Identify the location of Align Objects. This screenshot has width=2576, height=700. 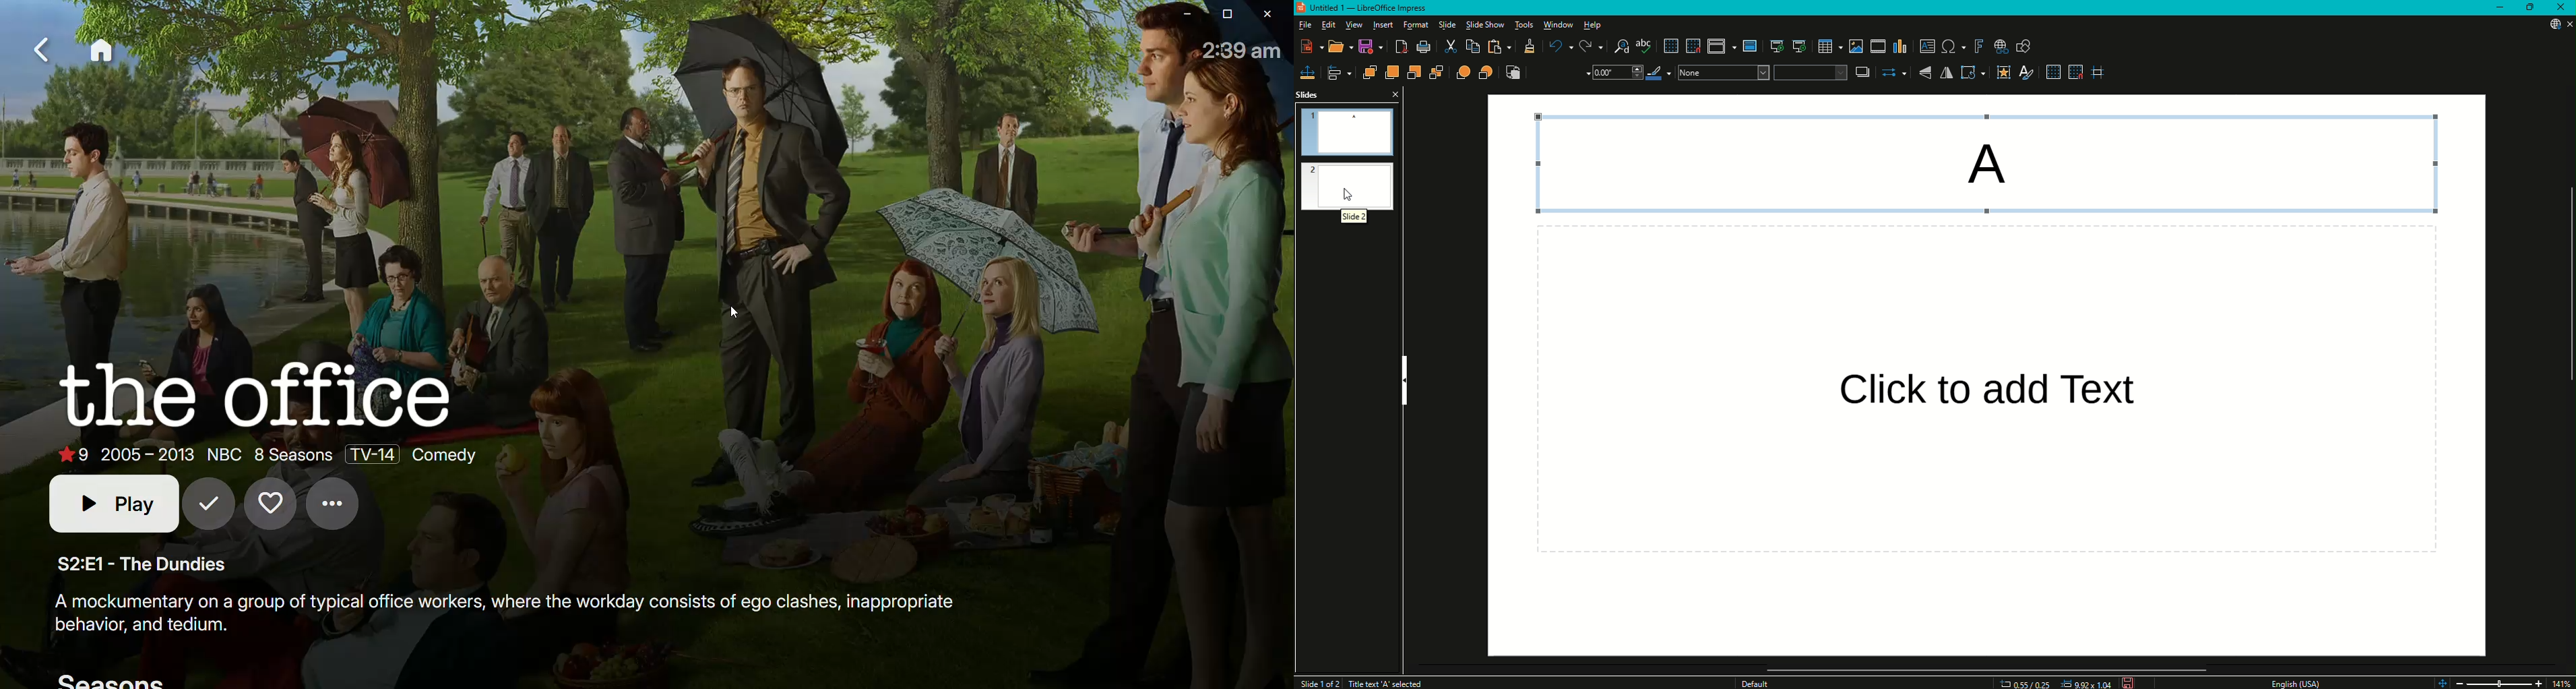
(1338, 72).